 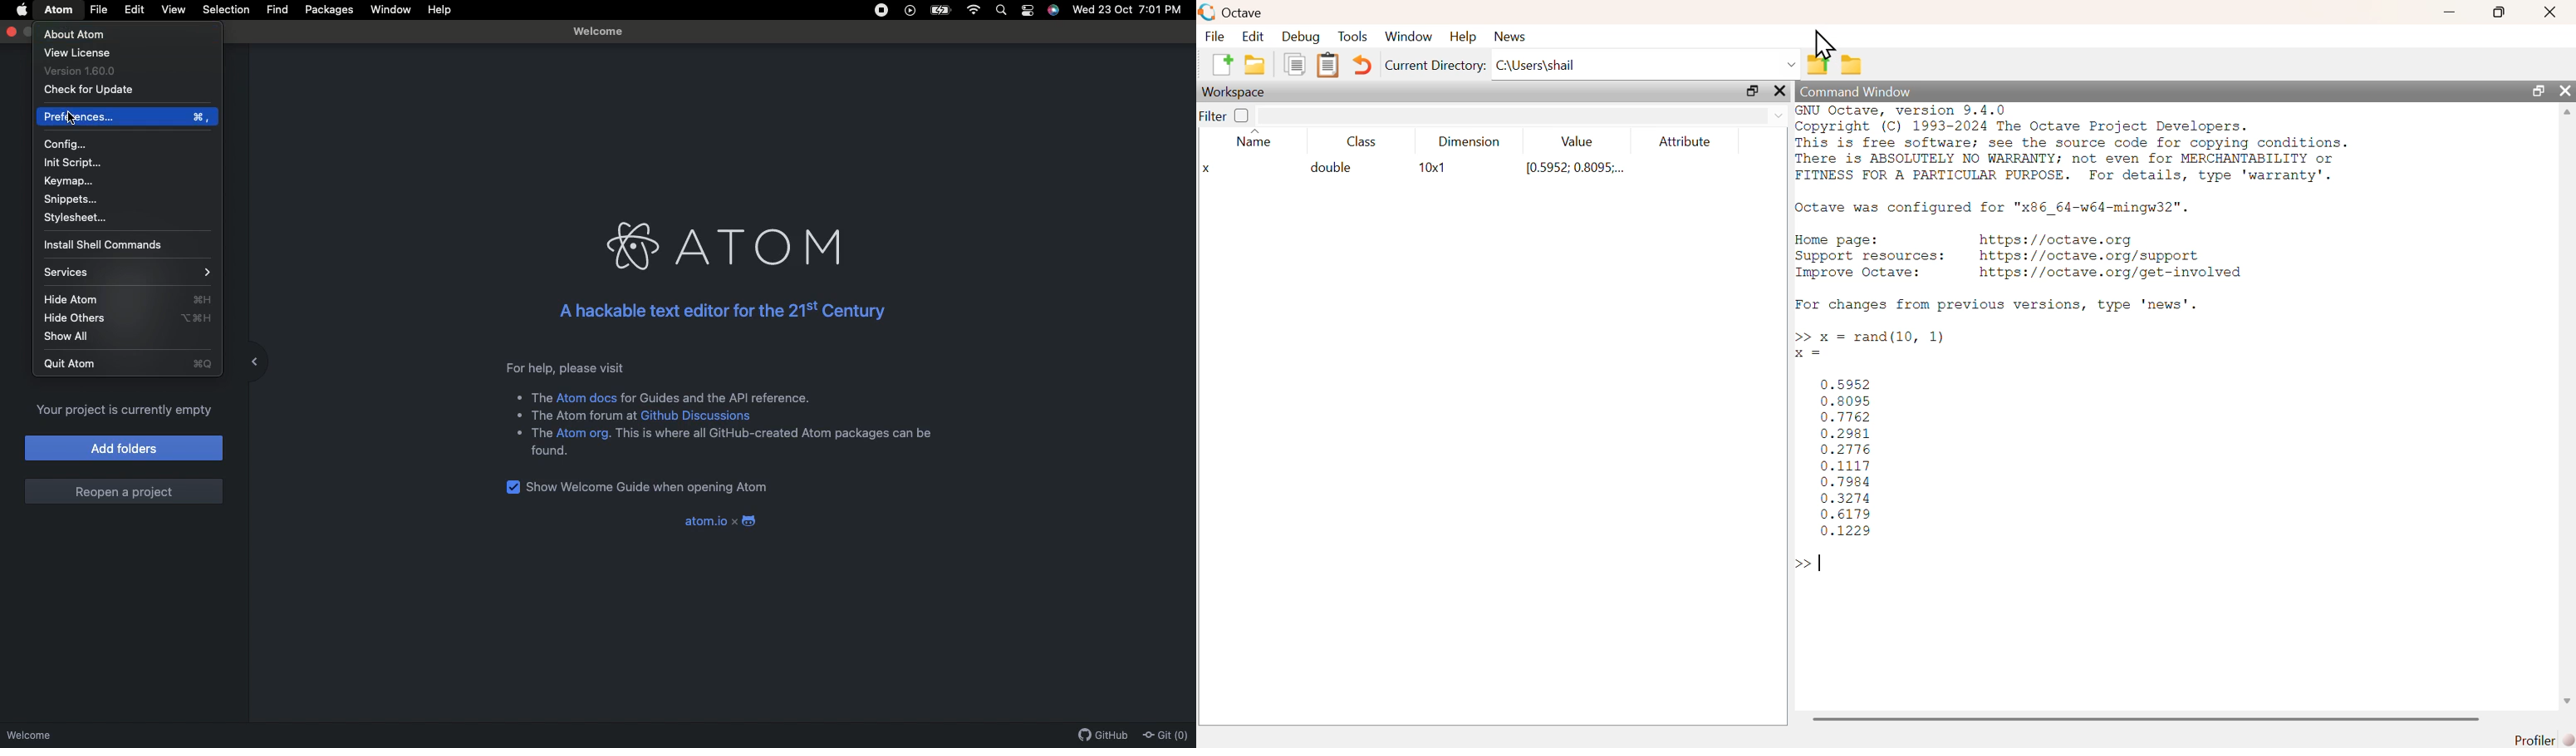 I want to click on debug, so click(x=1301, y=37).